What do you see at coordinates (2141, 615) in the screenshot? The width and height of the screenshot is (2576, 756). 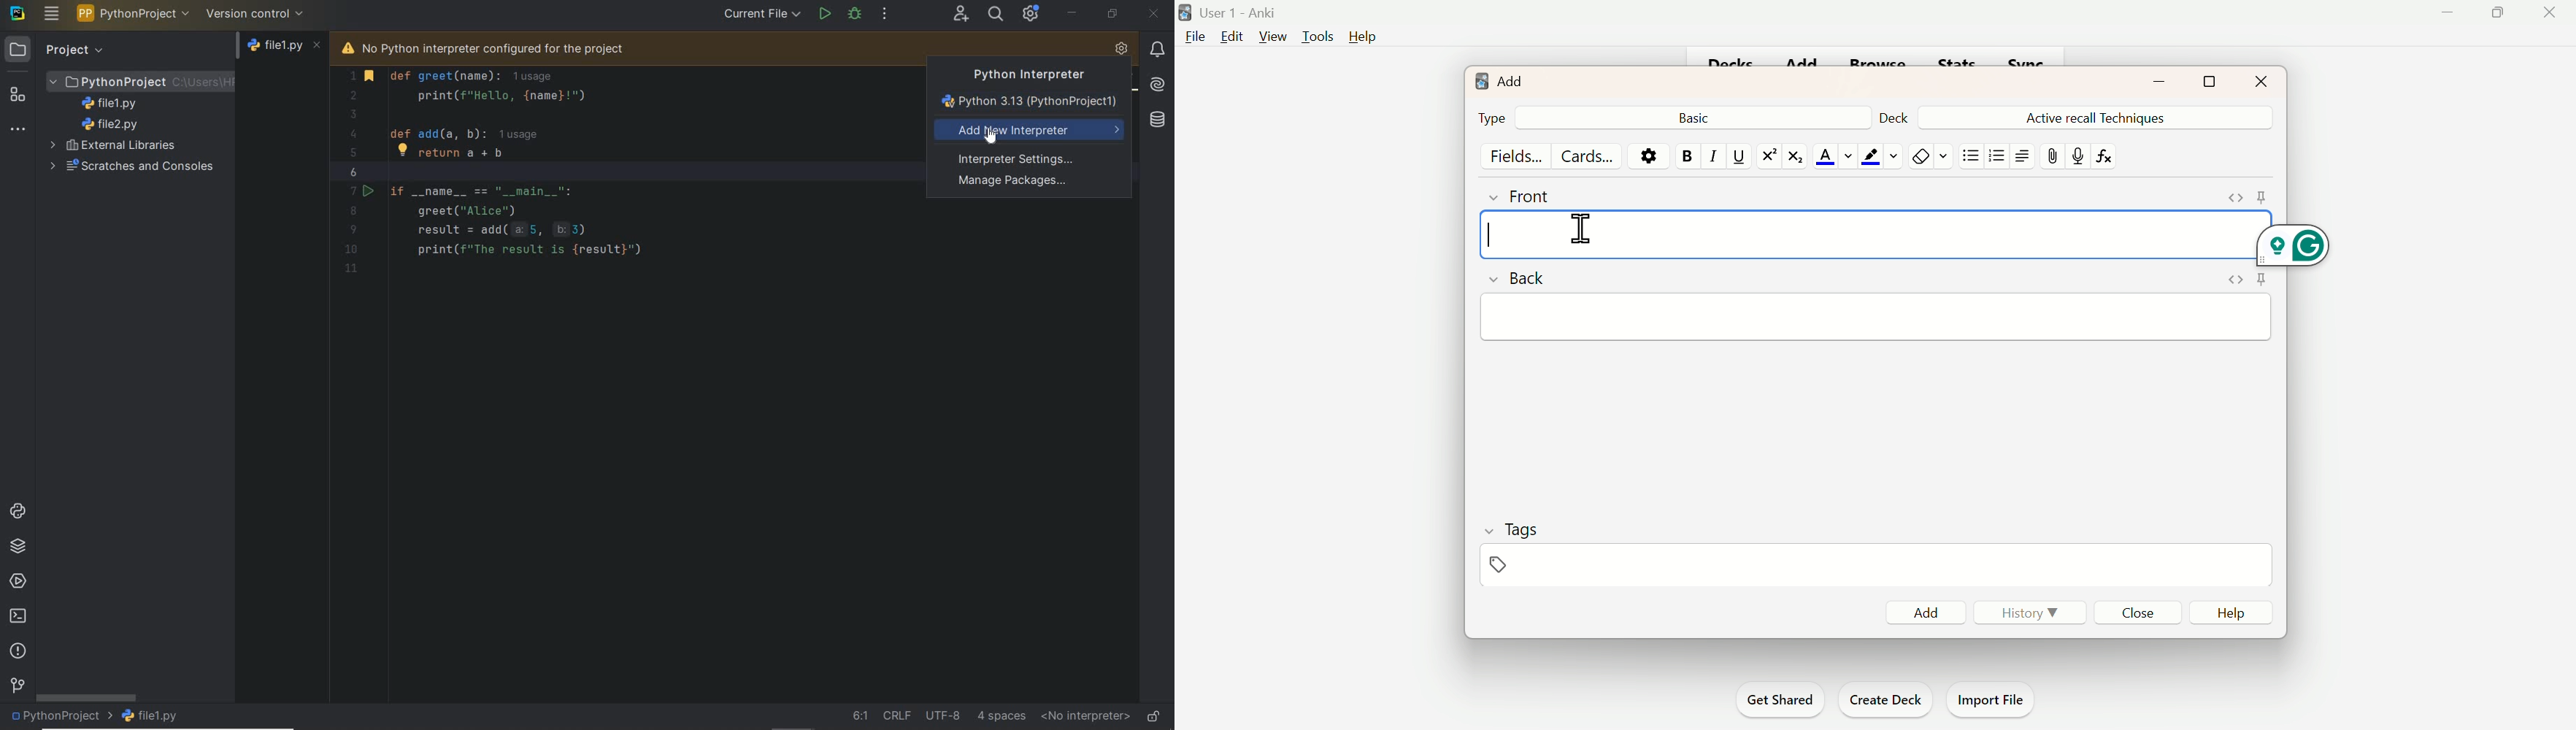 I see `Close` at bounding box center [2141, 615].